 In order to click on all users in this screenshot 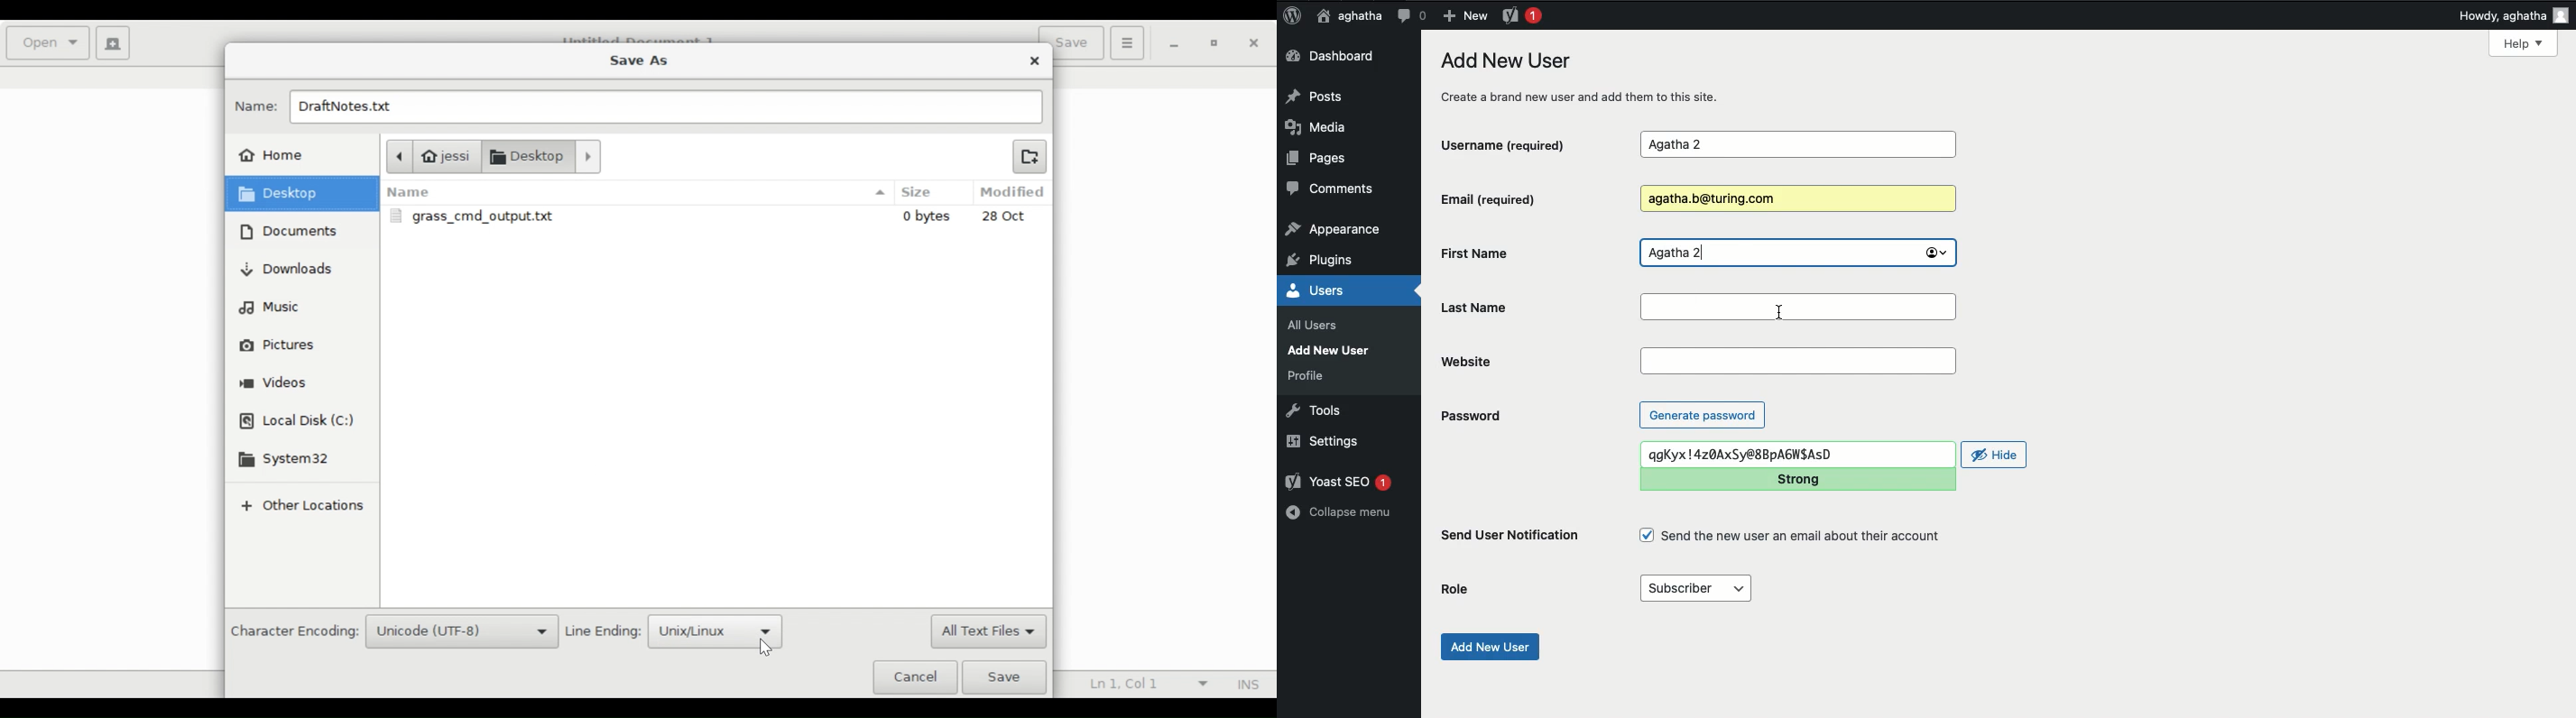, I will do `click(1317, 326)`.